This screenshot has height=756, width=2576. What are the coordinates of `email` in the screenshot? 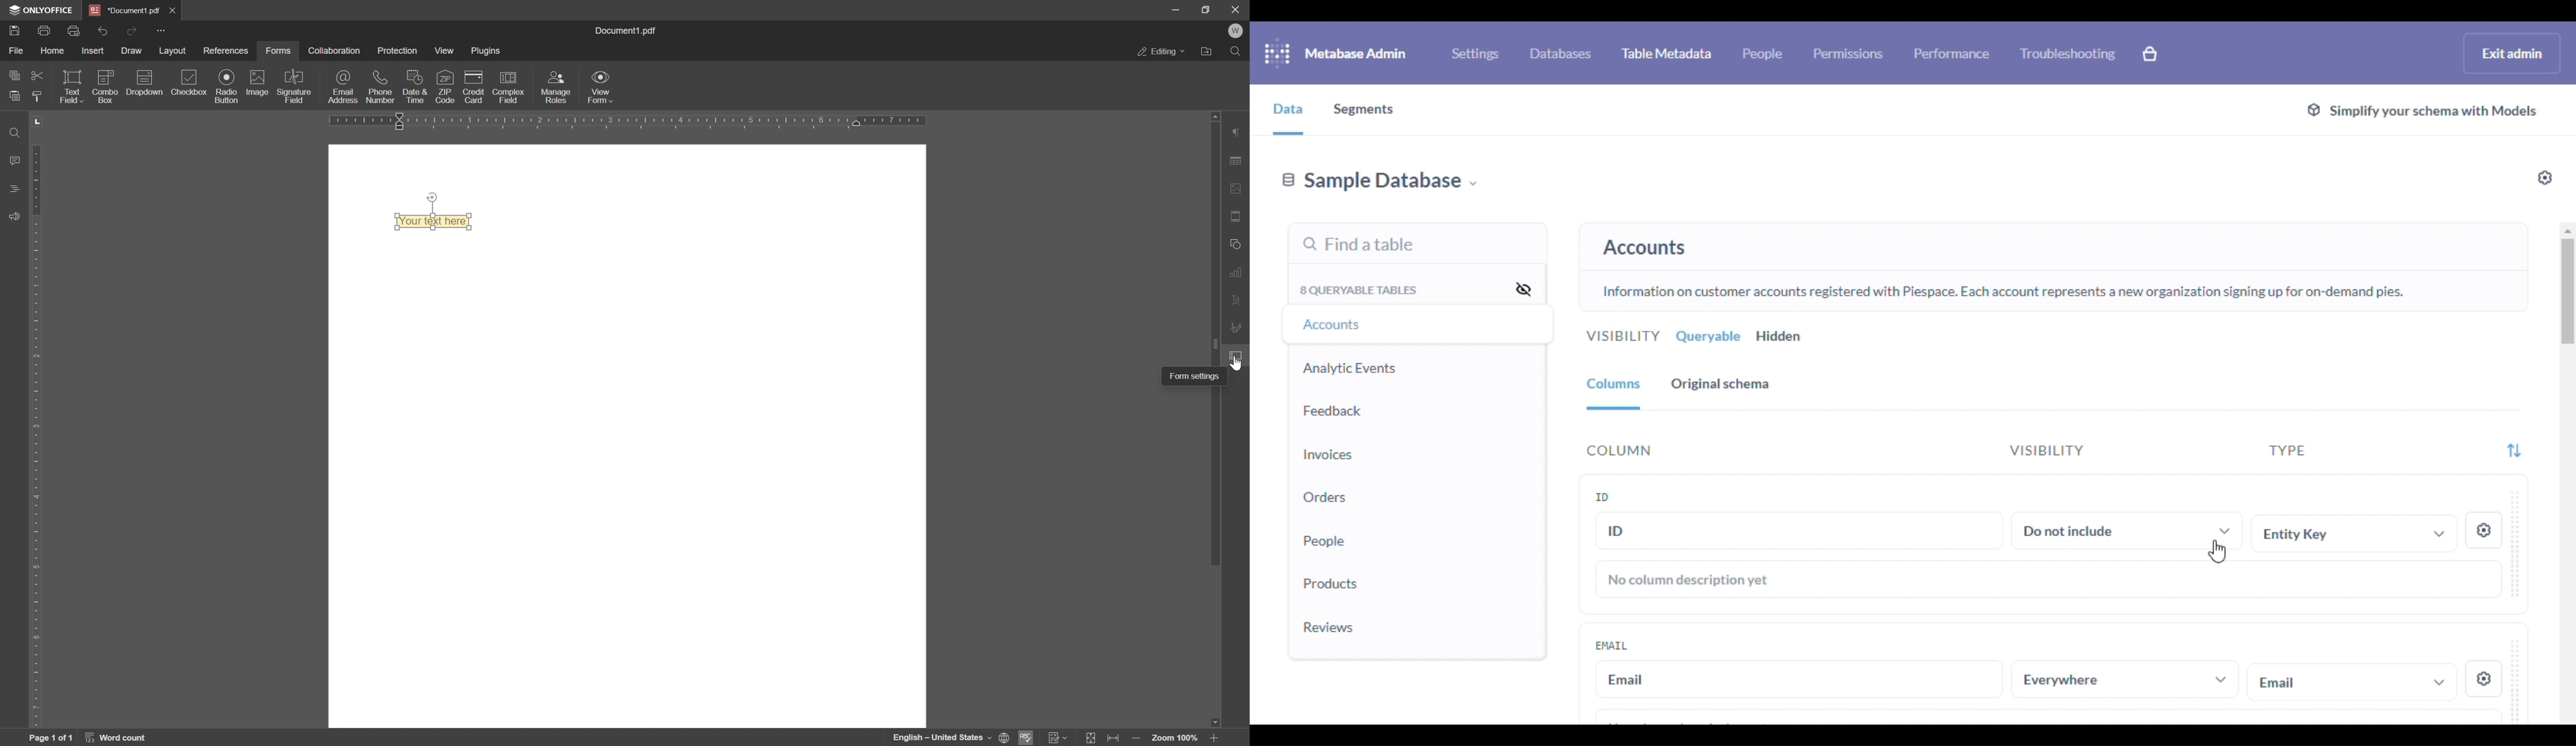 It's located at (1612, 644).